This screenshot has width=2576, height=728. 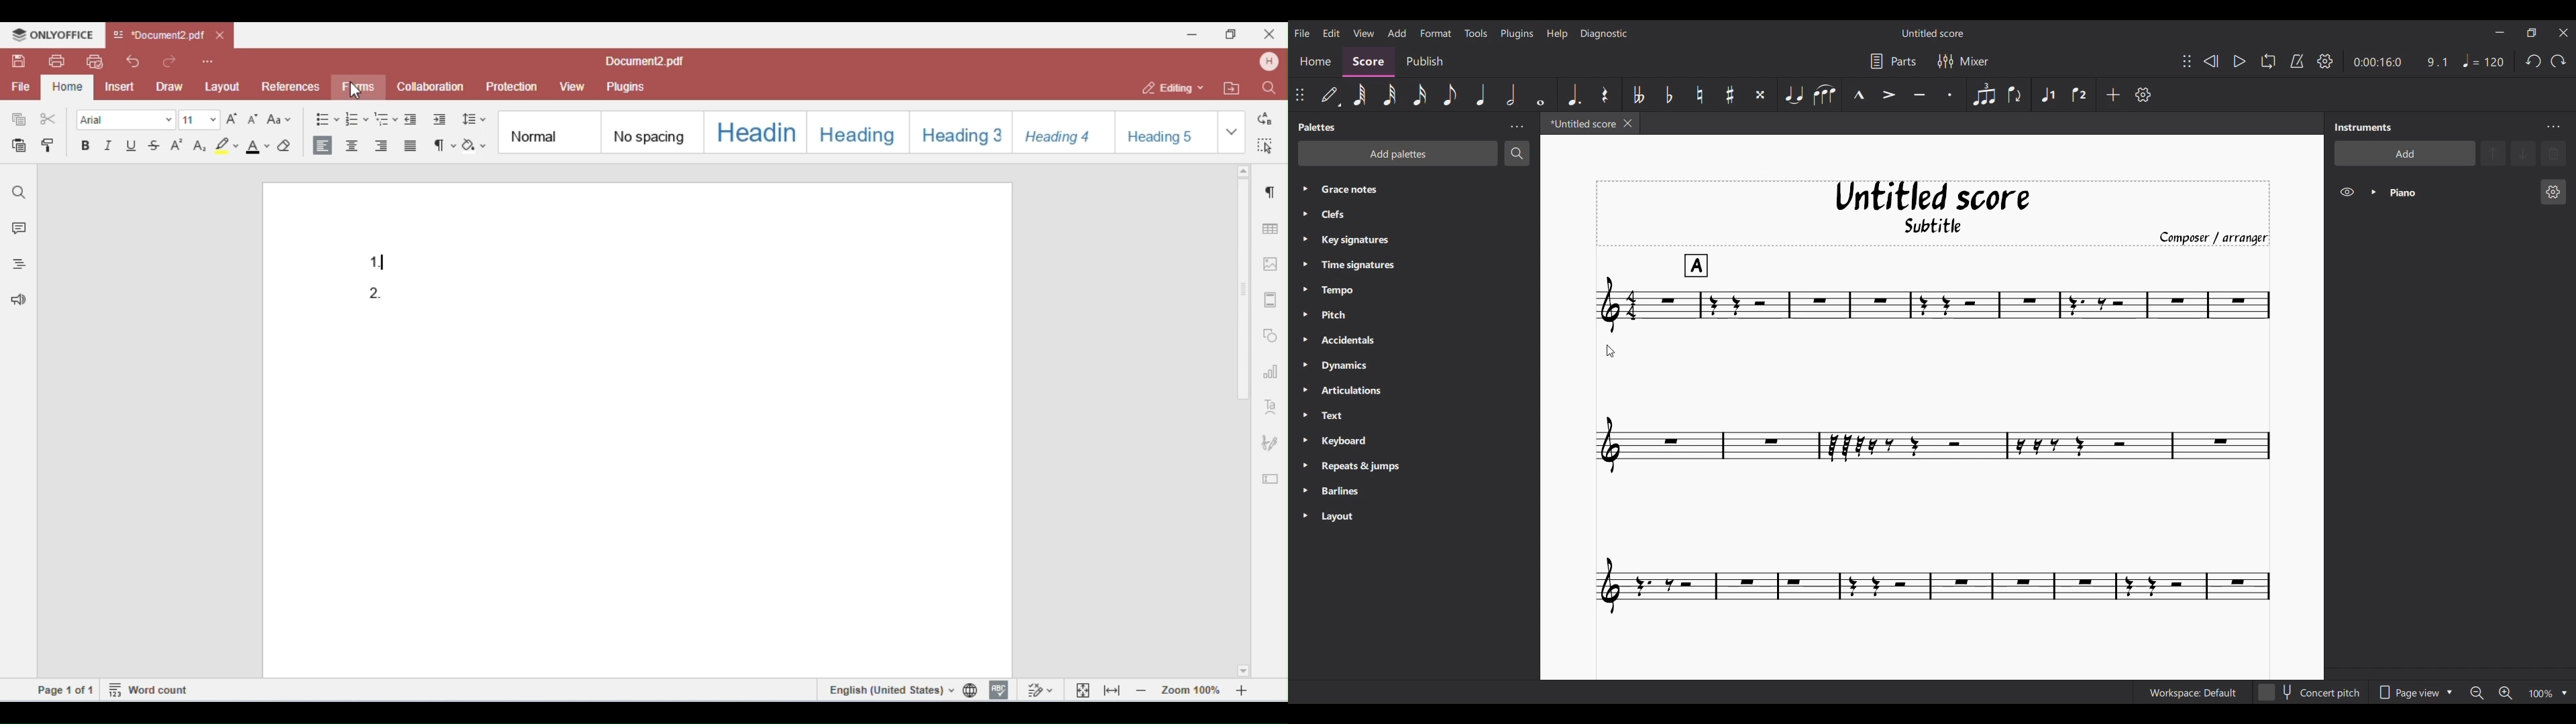 I want to click on Clefs, so click(x=1395, y=215).